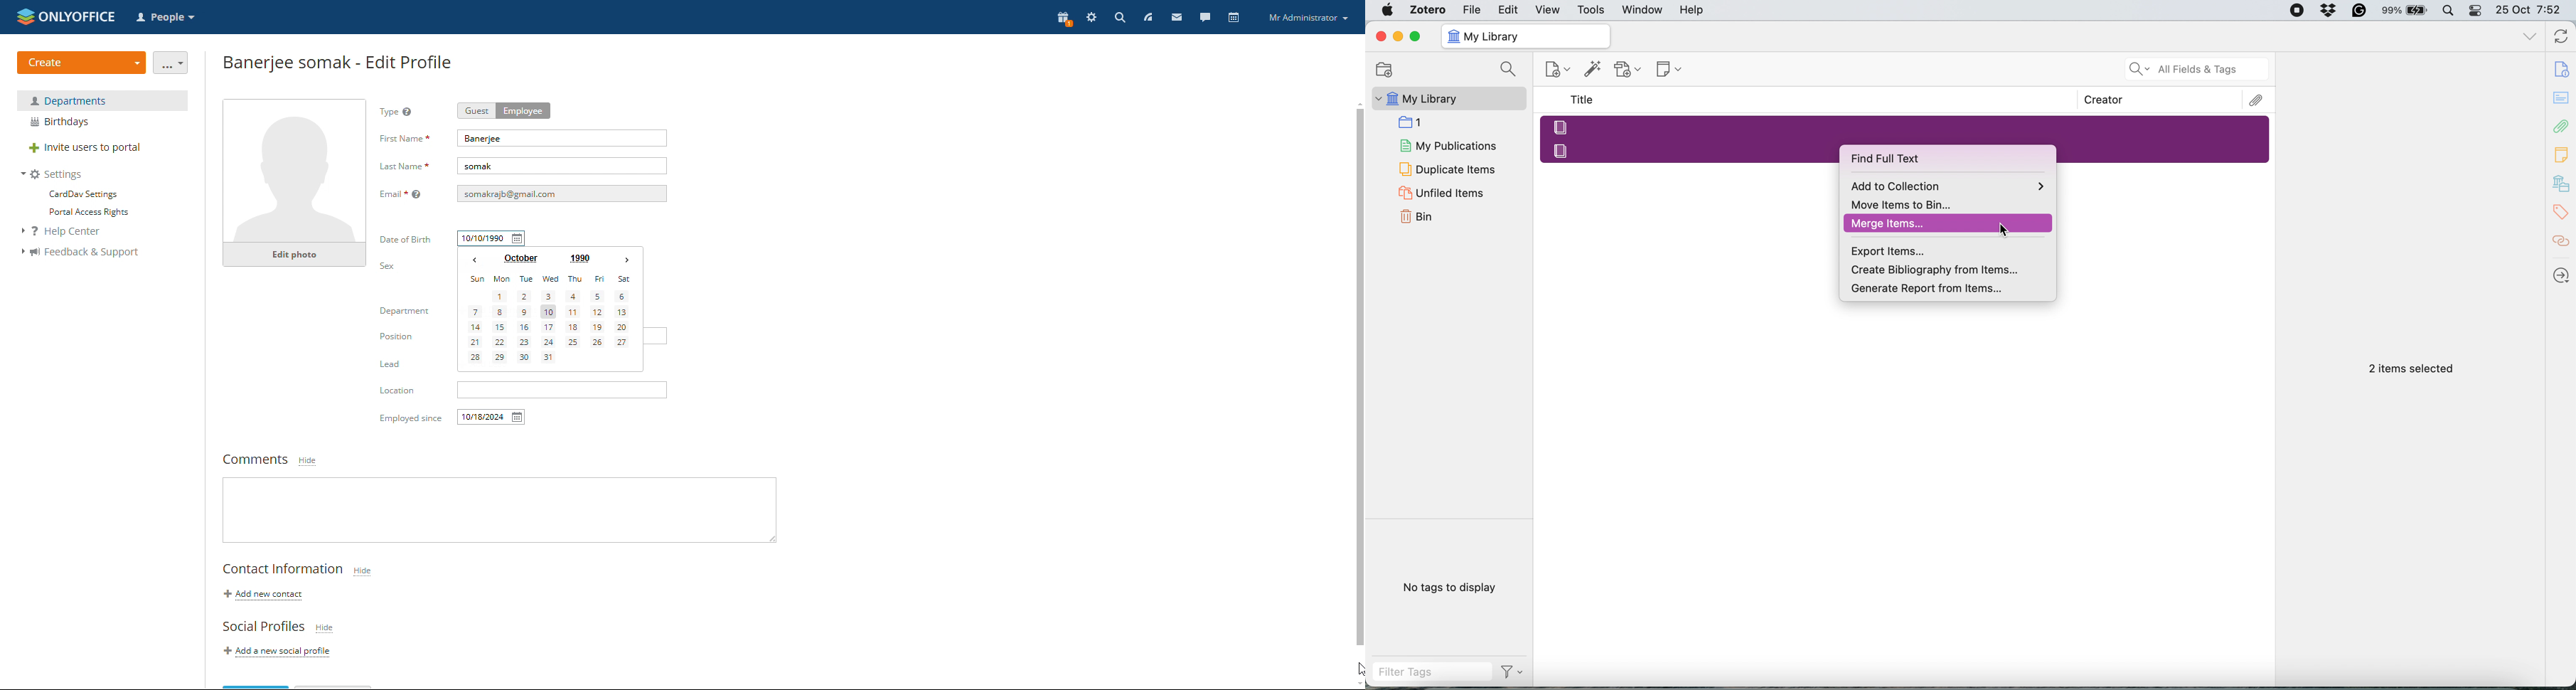 The height and width of the screenshot is (700, 2576). What do you see at coordinates (2198, 69) in the screenshot?
I see `All Fields & Tags` at bounding box center [2198, 69].